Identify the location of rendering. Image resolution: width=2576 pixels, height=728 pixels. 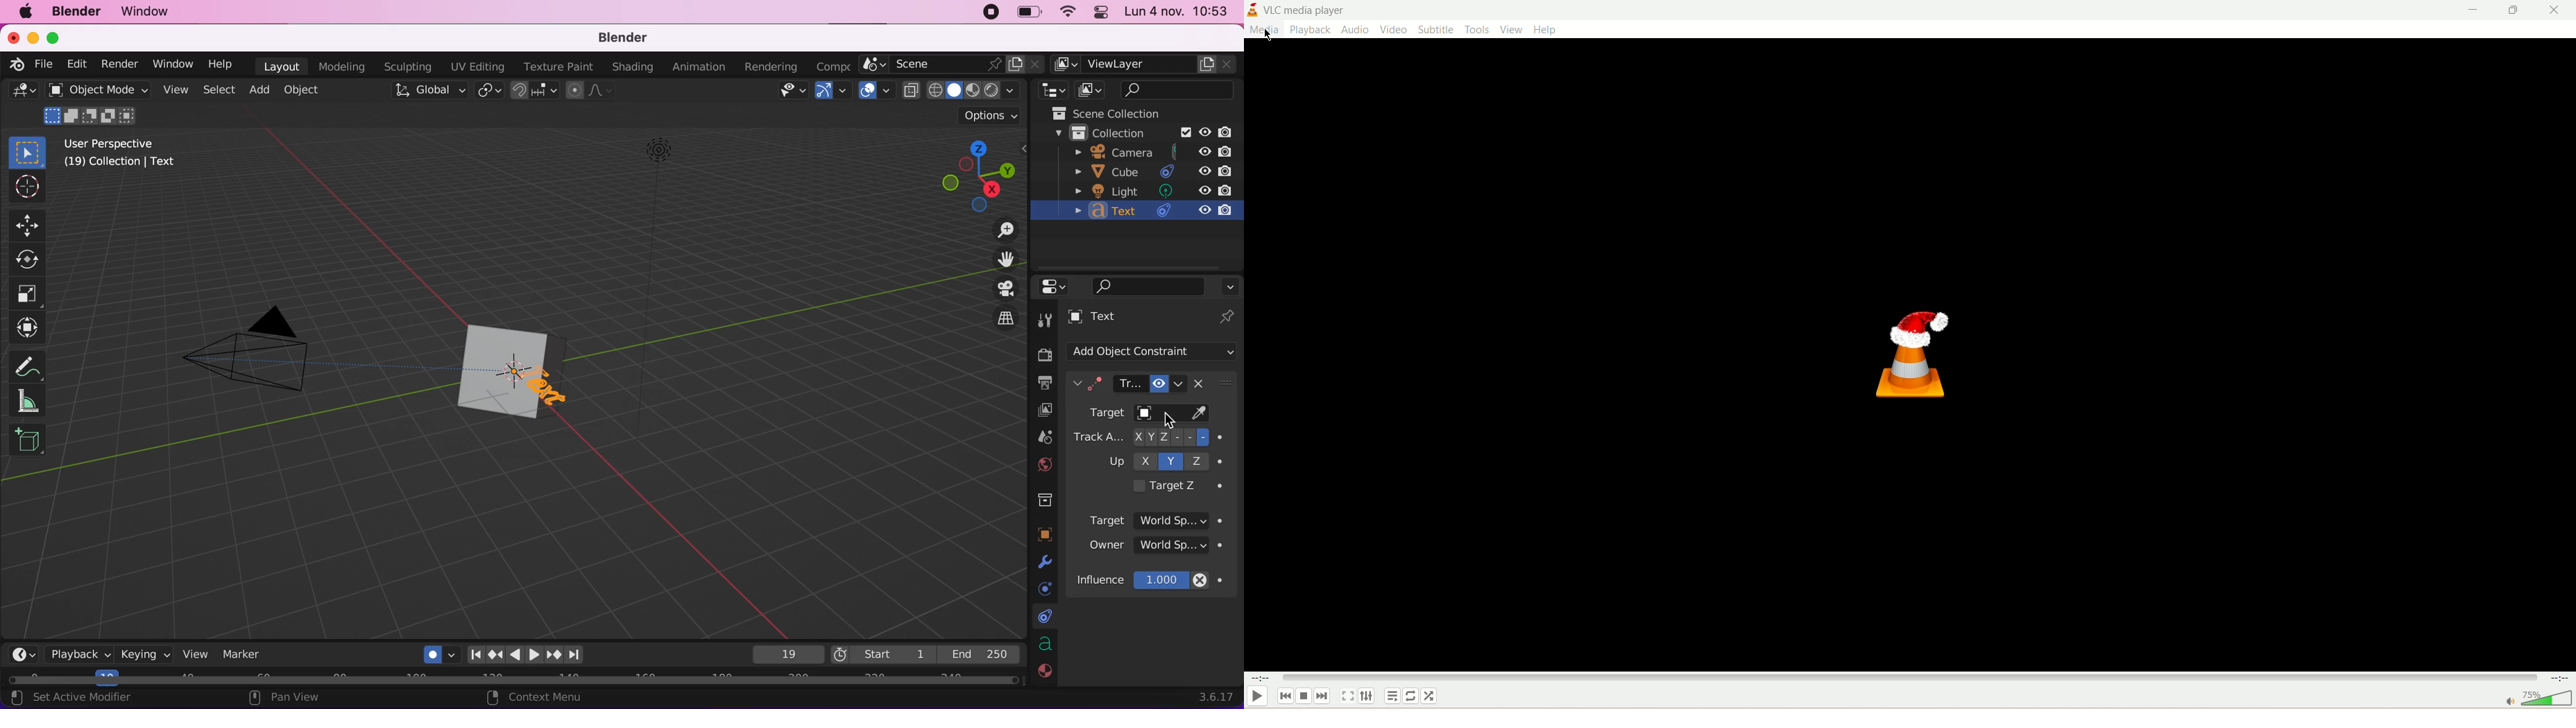
(772, 66).